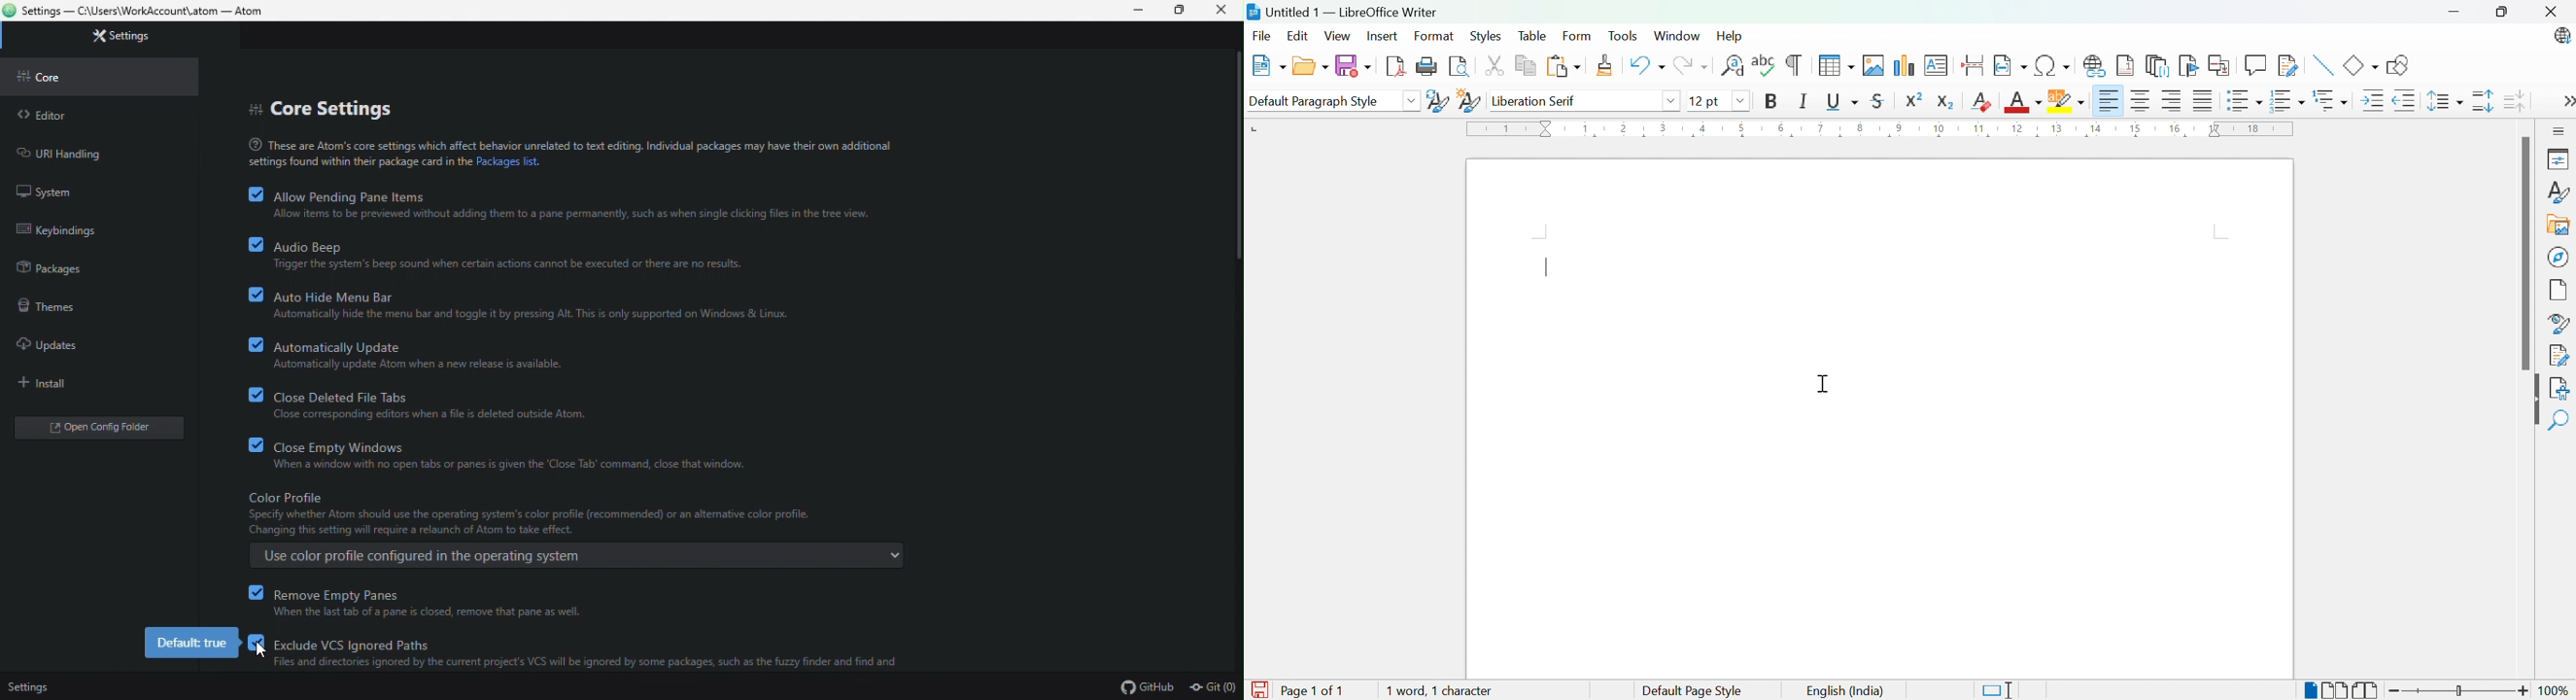 The width and height of the screenshot is (2576, 700). What do you see at coordinates (571, 153) in the screenshot?
I see `Text` at bounding box center [571, 153].